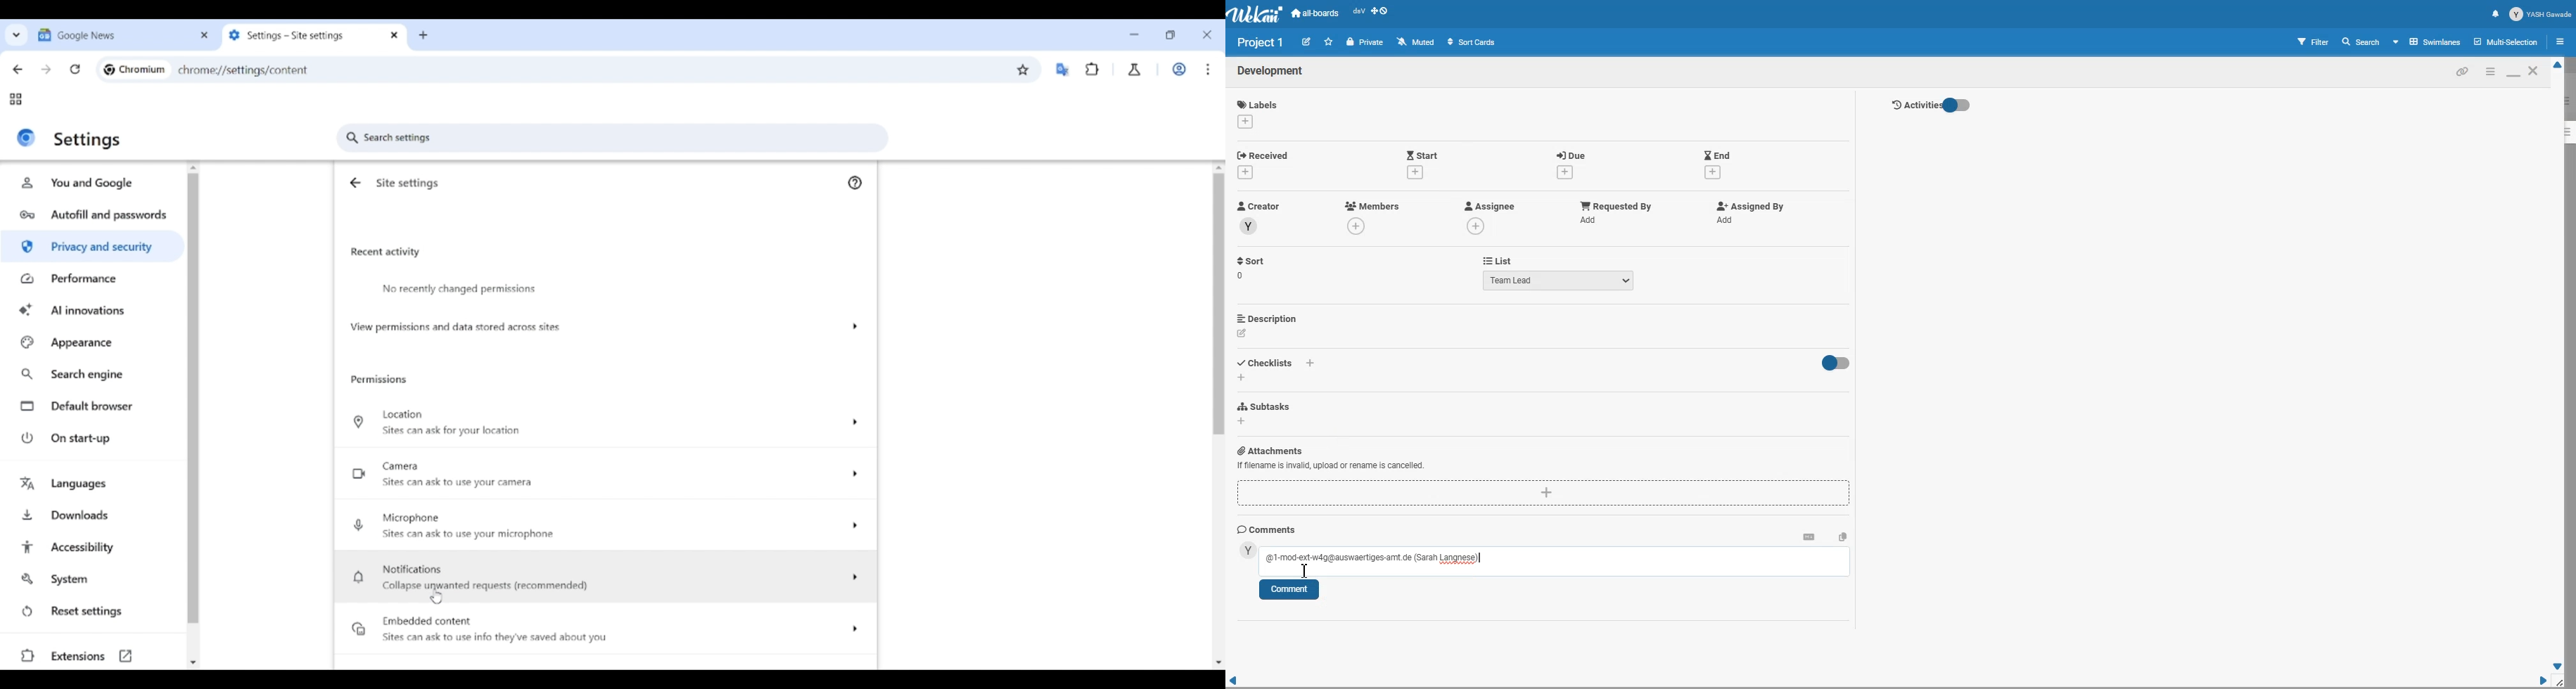 This screenshot has width=2576, height=700. What do you see at coordinates (2314, 41) in the screenshot?
I see `Filter` at bounding box center [2314, 41].